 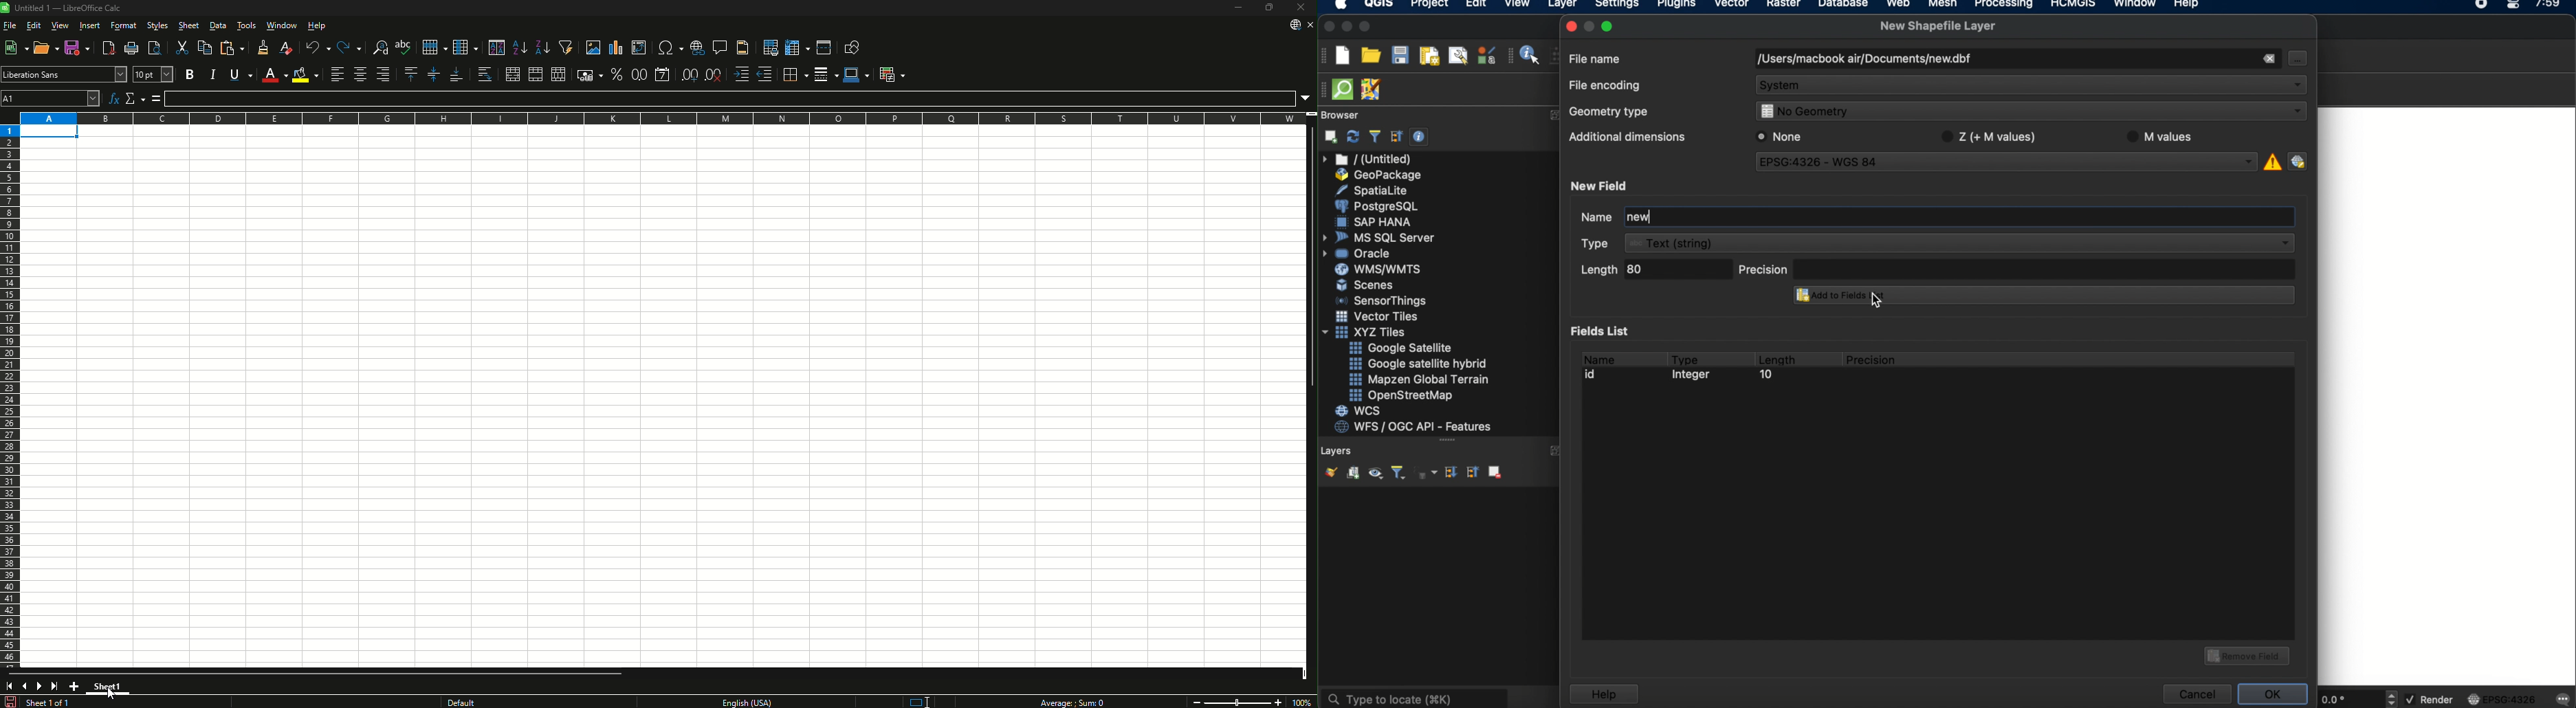 What do you see at coordinates (51, 702) in the screenshot?
I see `Text` at bounding box center [51, 702].